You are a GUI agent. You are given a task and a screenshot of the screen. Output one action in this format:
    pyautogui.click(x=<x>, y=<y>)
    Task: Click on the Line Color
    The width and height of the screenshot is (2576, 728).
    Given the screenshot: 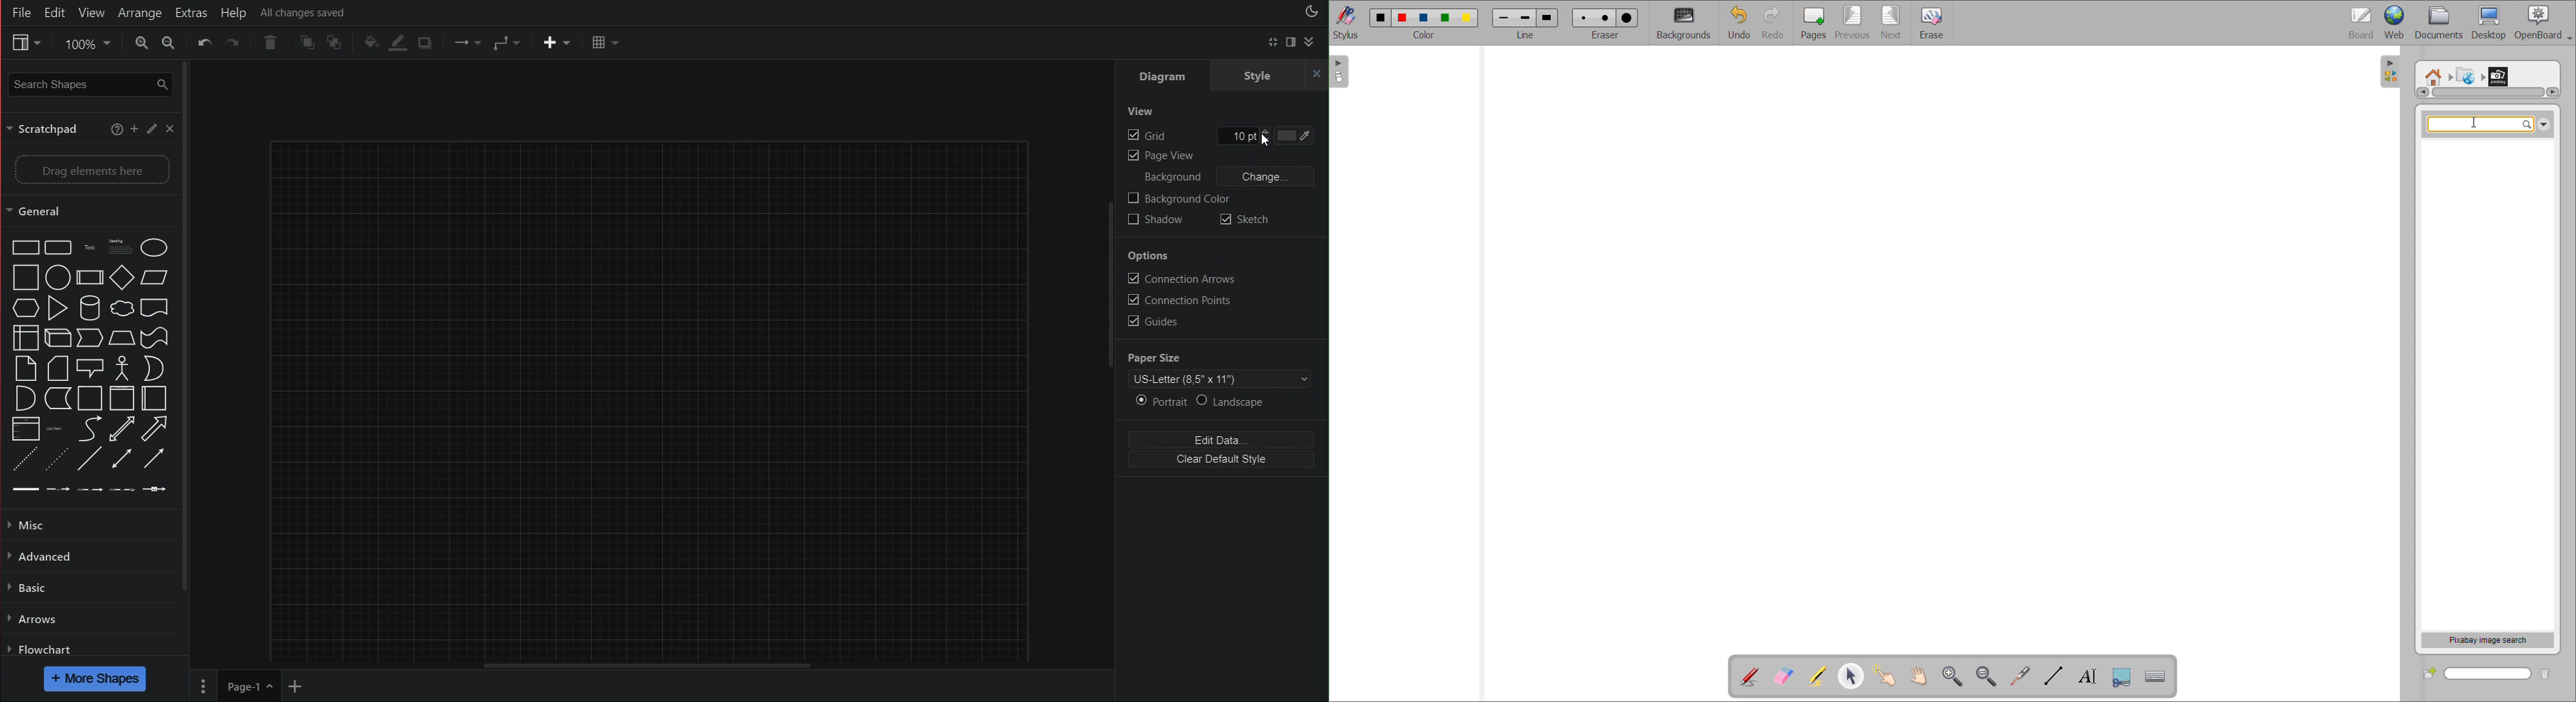 What is the action you would take?
    pyautogui.click(x=398, y=41)
    